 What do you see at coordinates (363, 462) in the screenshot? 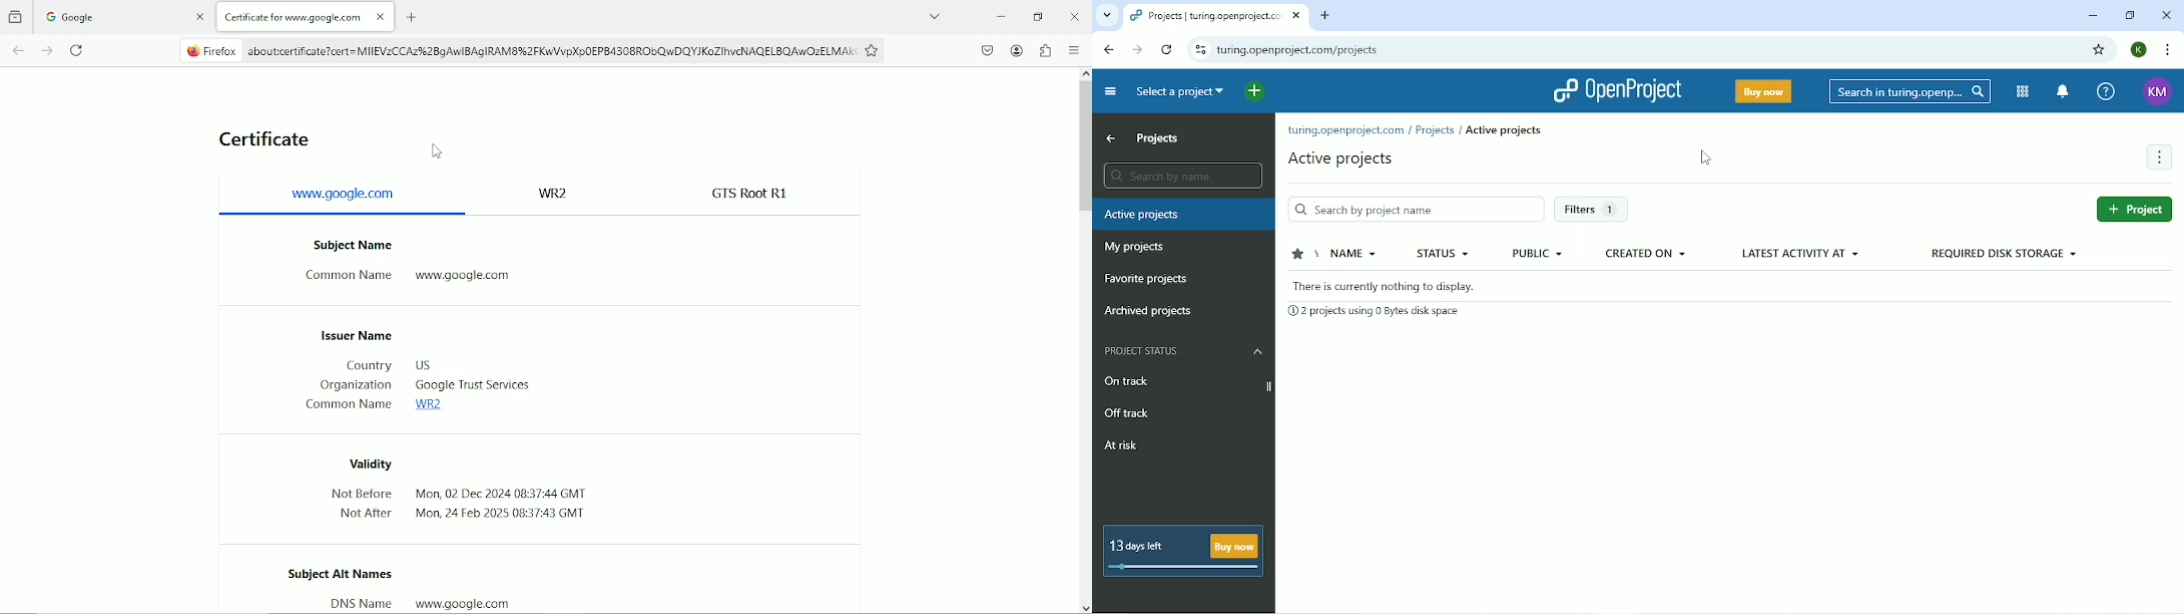
I see `Validity` at bounding box center [363, 462].